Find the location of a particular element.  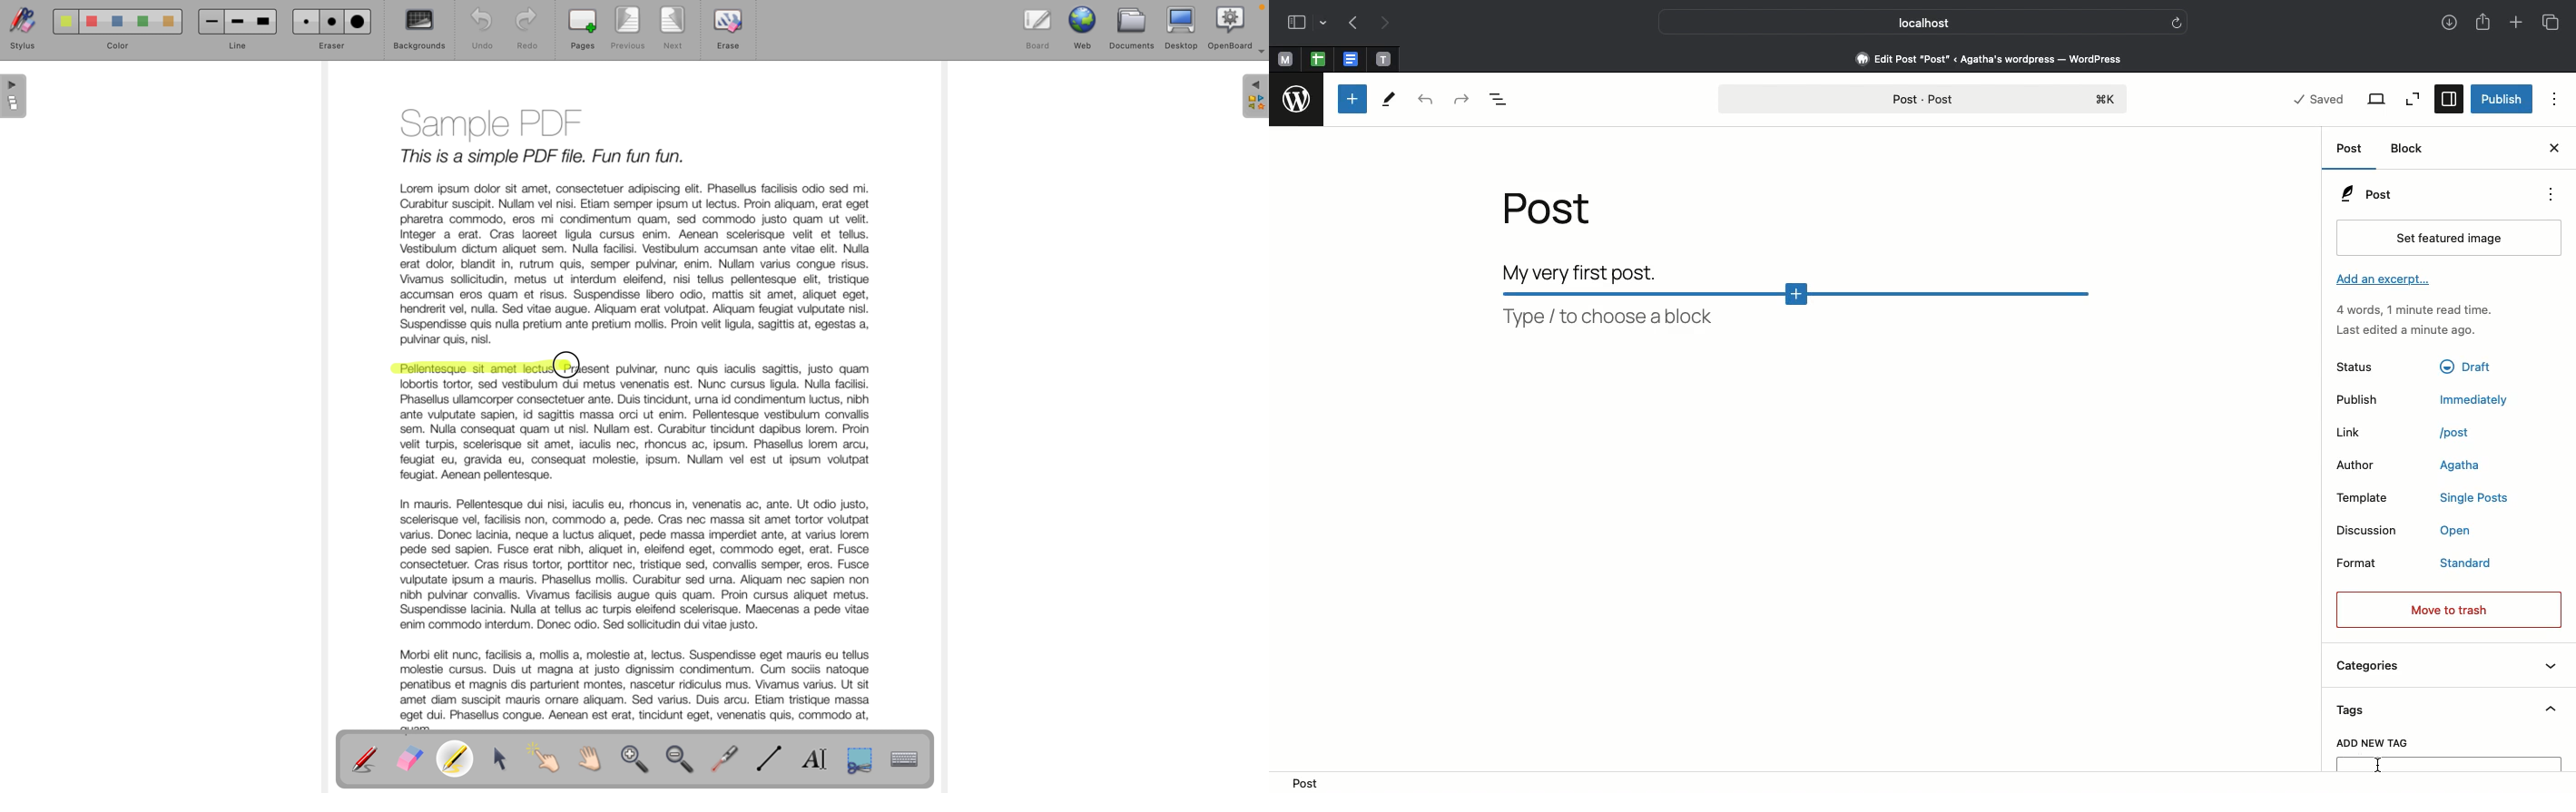

options is located at coordinates (2550, 194).